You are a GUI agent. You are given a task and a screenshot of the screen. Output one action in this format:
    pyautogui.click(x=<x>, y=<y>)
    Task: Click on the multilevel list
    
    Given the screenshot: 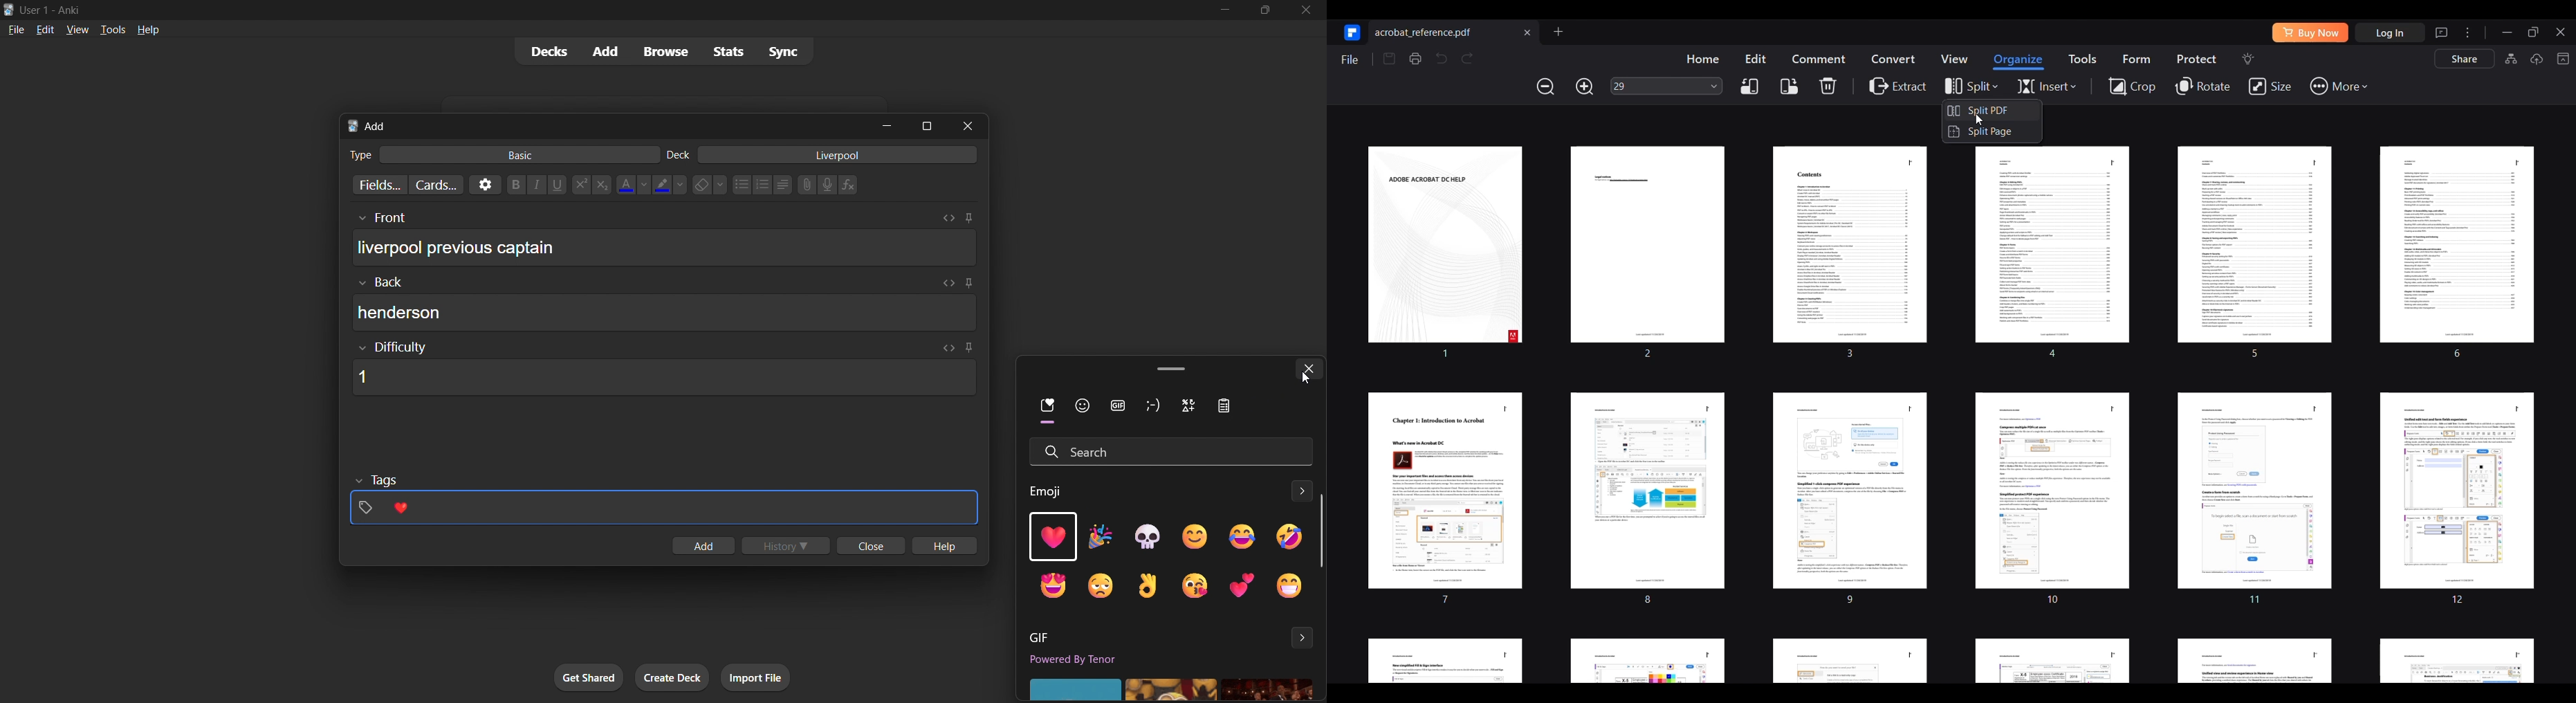 What is the action you would take?
    pyautogui.click(x=784, y=186)
    